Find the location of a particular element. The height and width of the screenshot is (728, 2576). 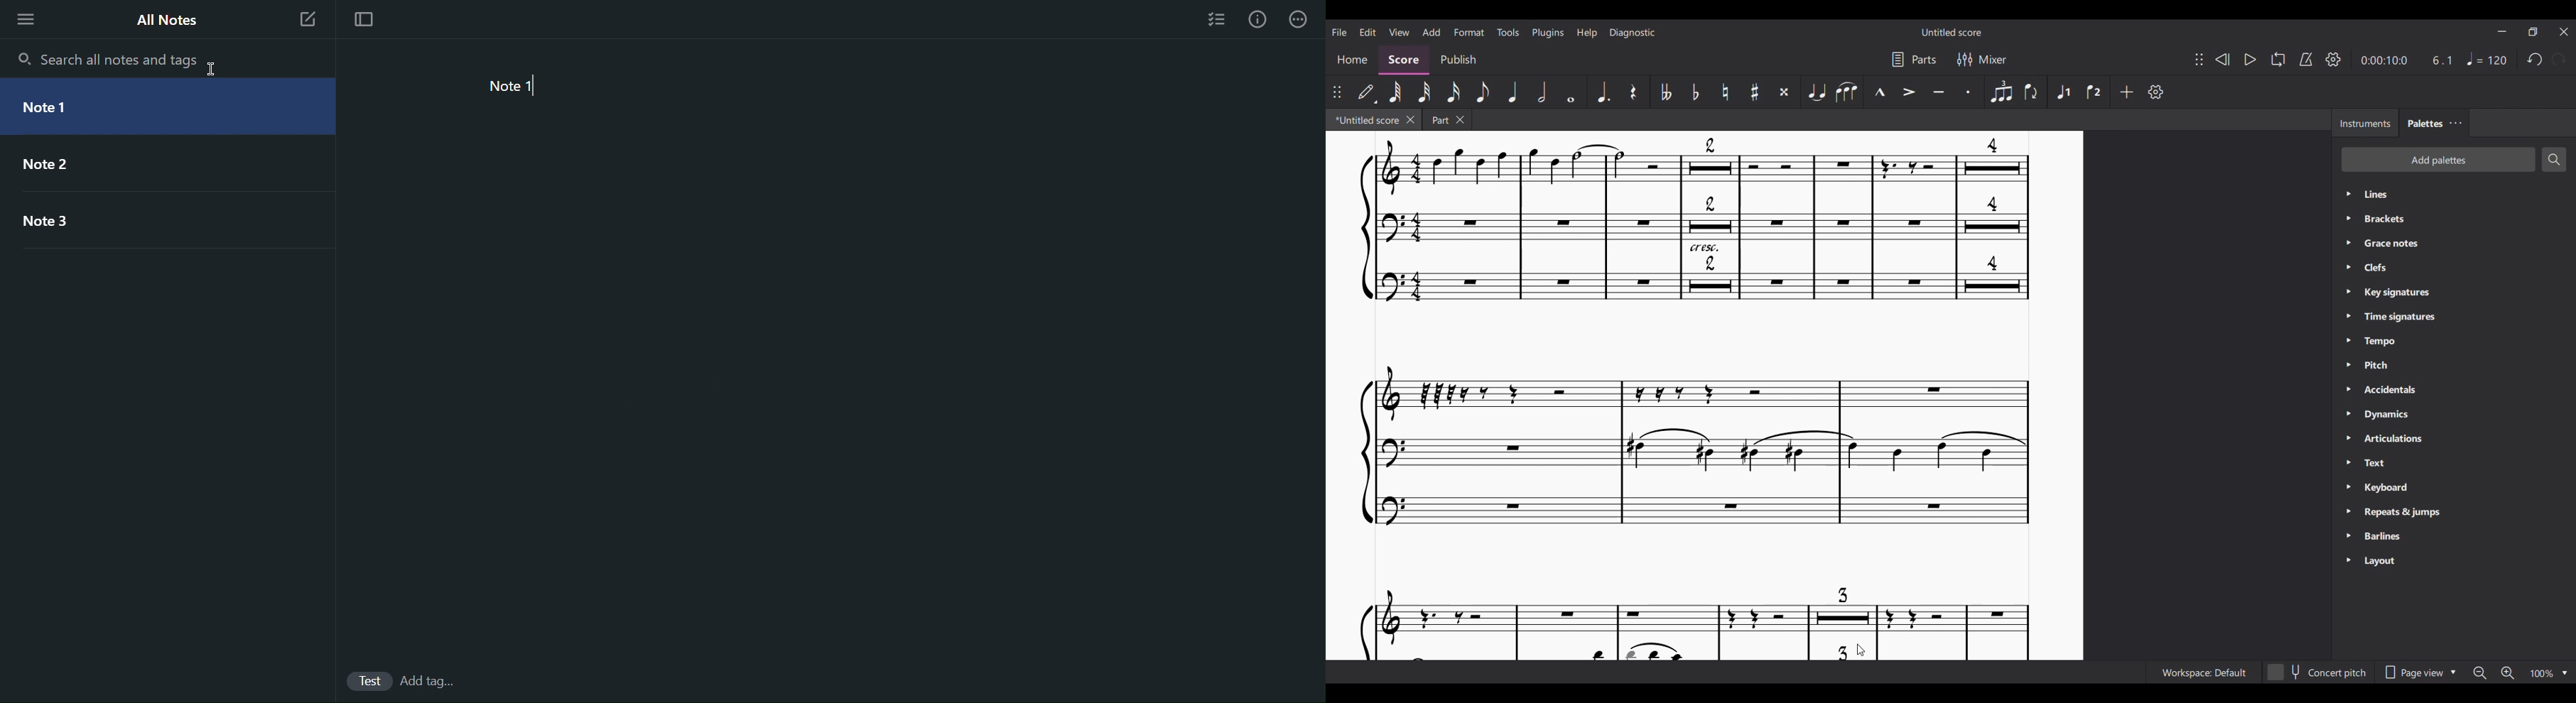

More is located at coordinates (26, 19).